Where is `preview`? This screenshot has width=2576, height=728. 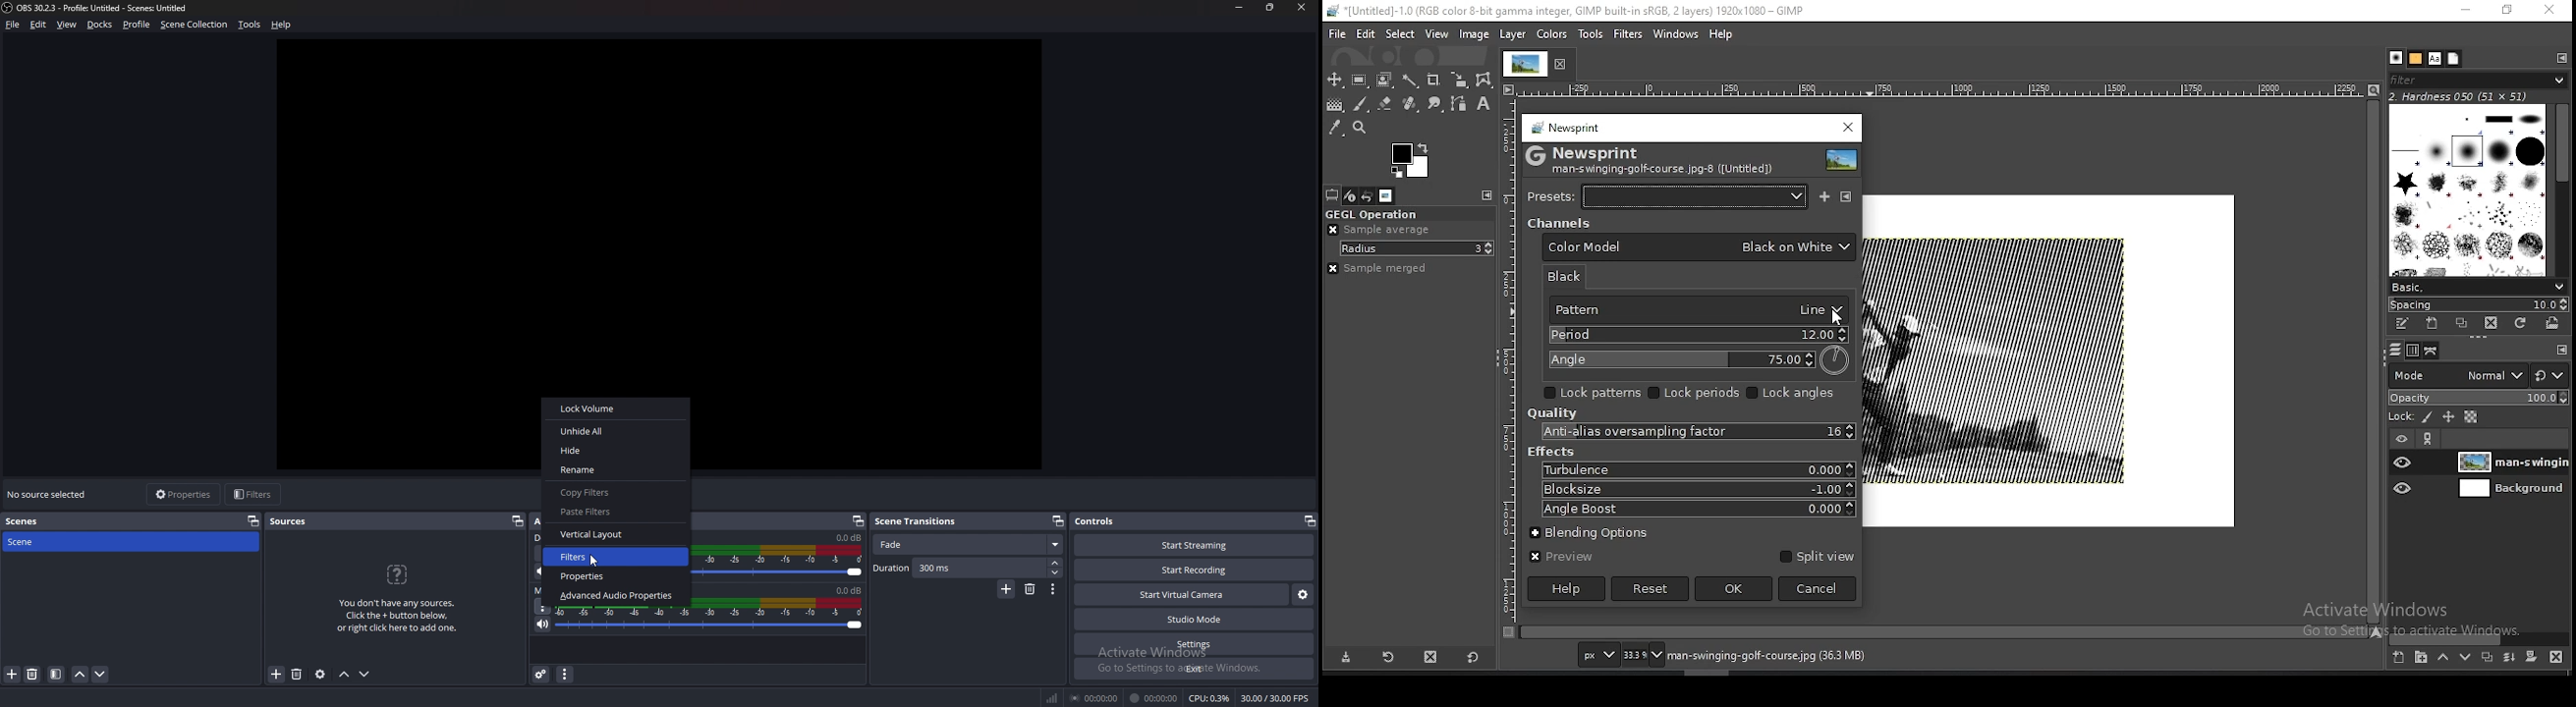
preview is located at coordinates (664, 215).